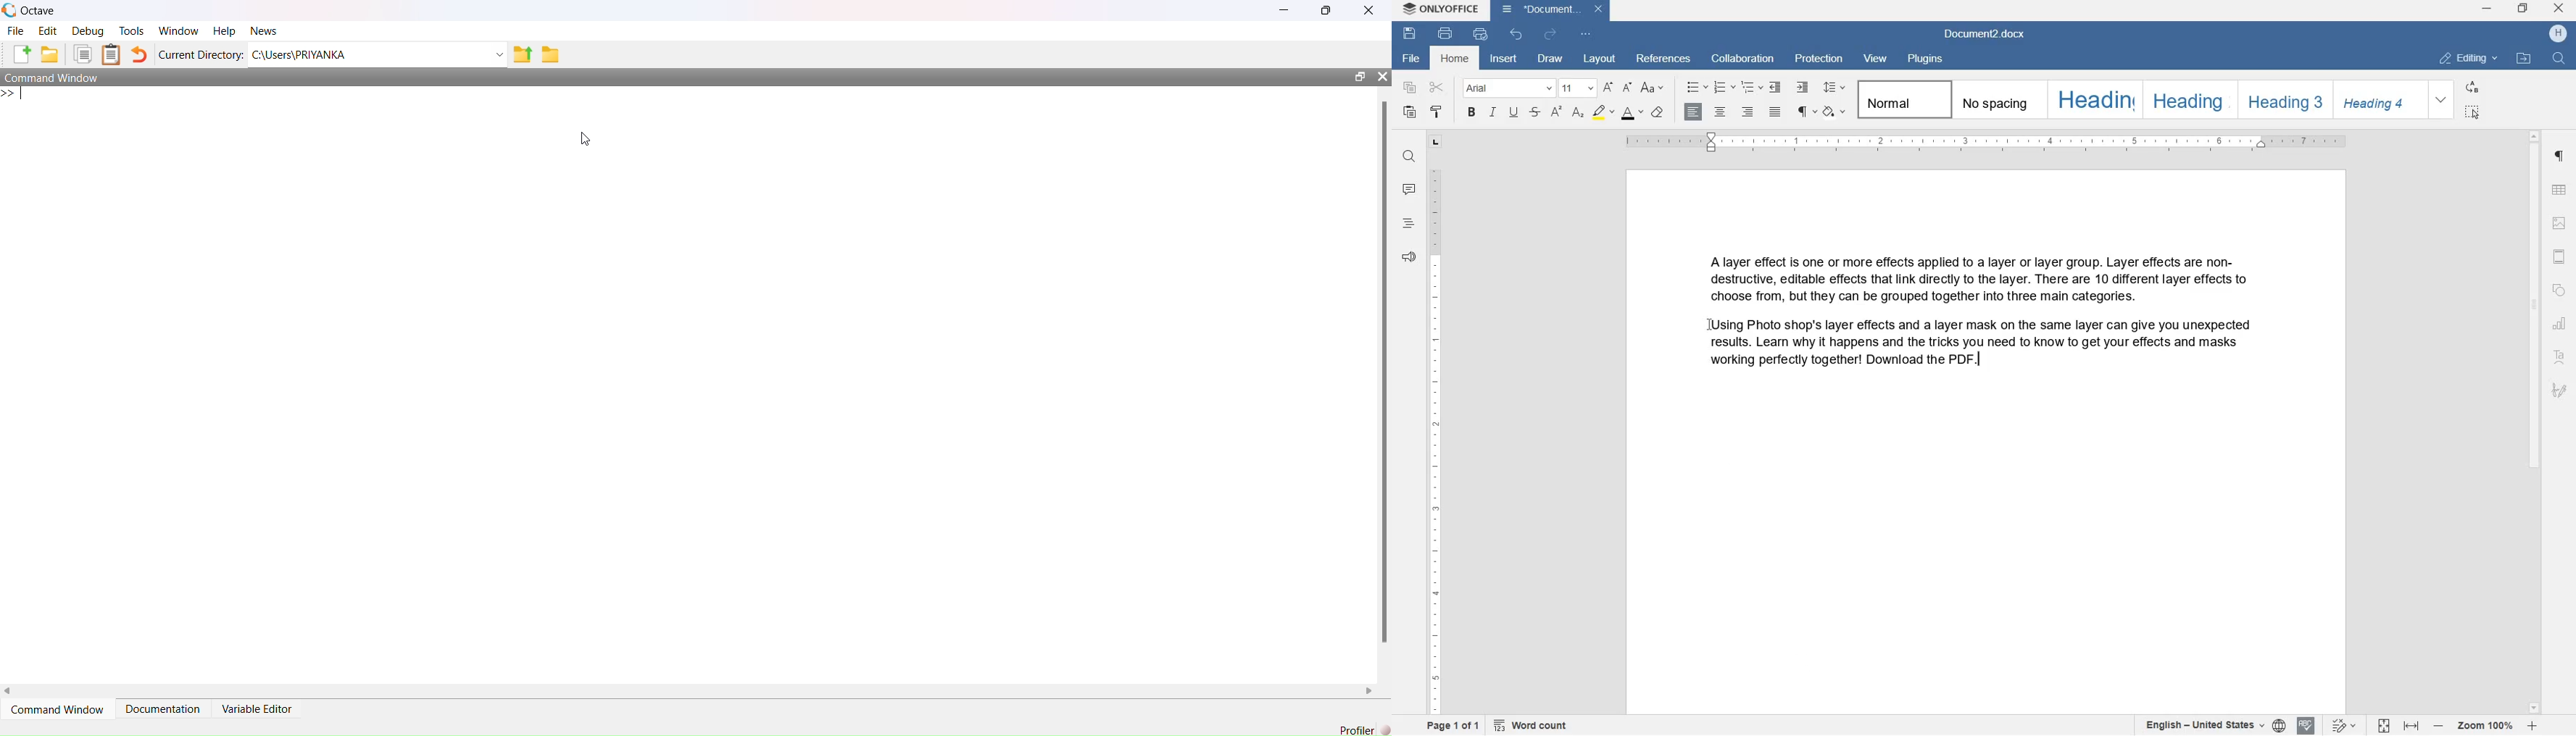 The image size is (2576, 756). What do you see at coordinates (1357, 729) in the screenshot?
I see `Profiler` at bounding box center [1357, 729].